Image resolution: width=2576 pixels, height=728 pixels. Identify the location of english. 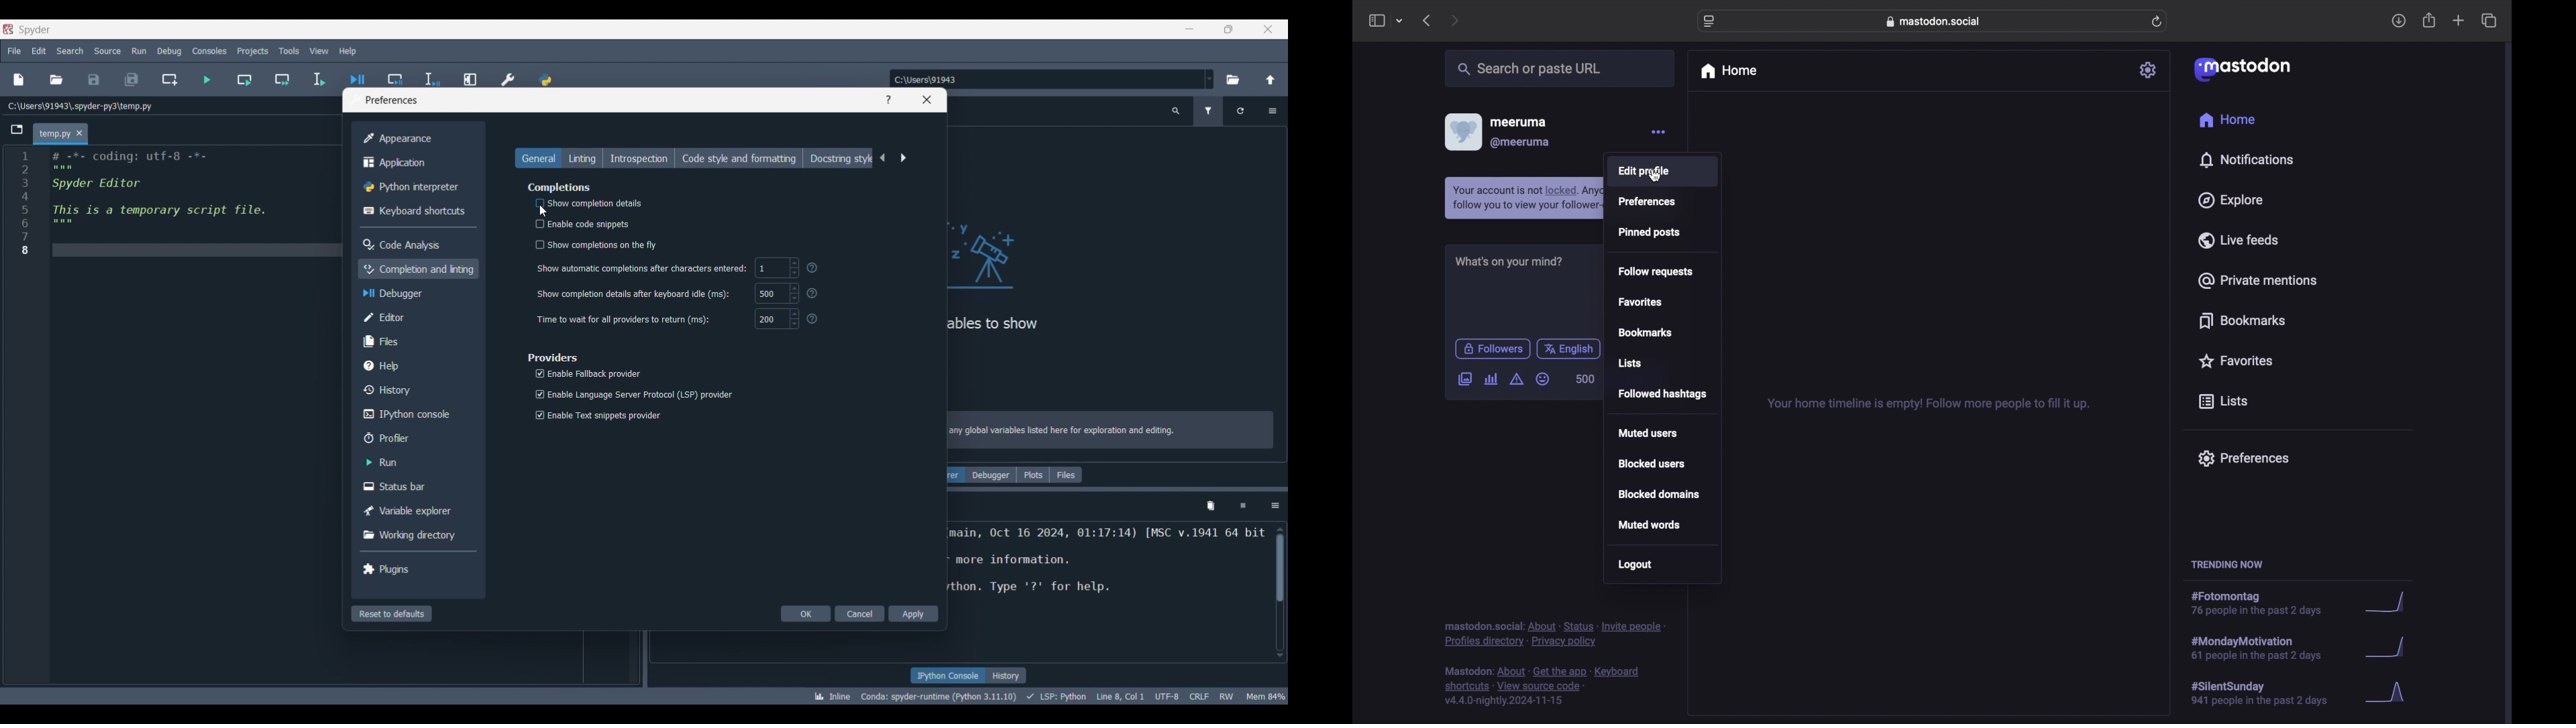
(1570, 349).